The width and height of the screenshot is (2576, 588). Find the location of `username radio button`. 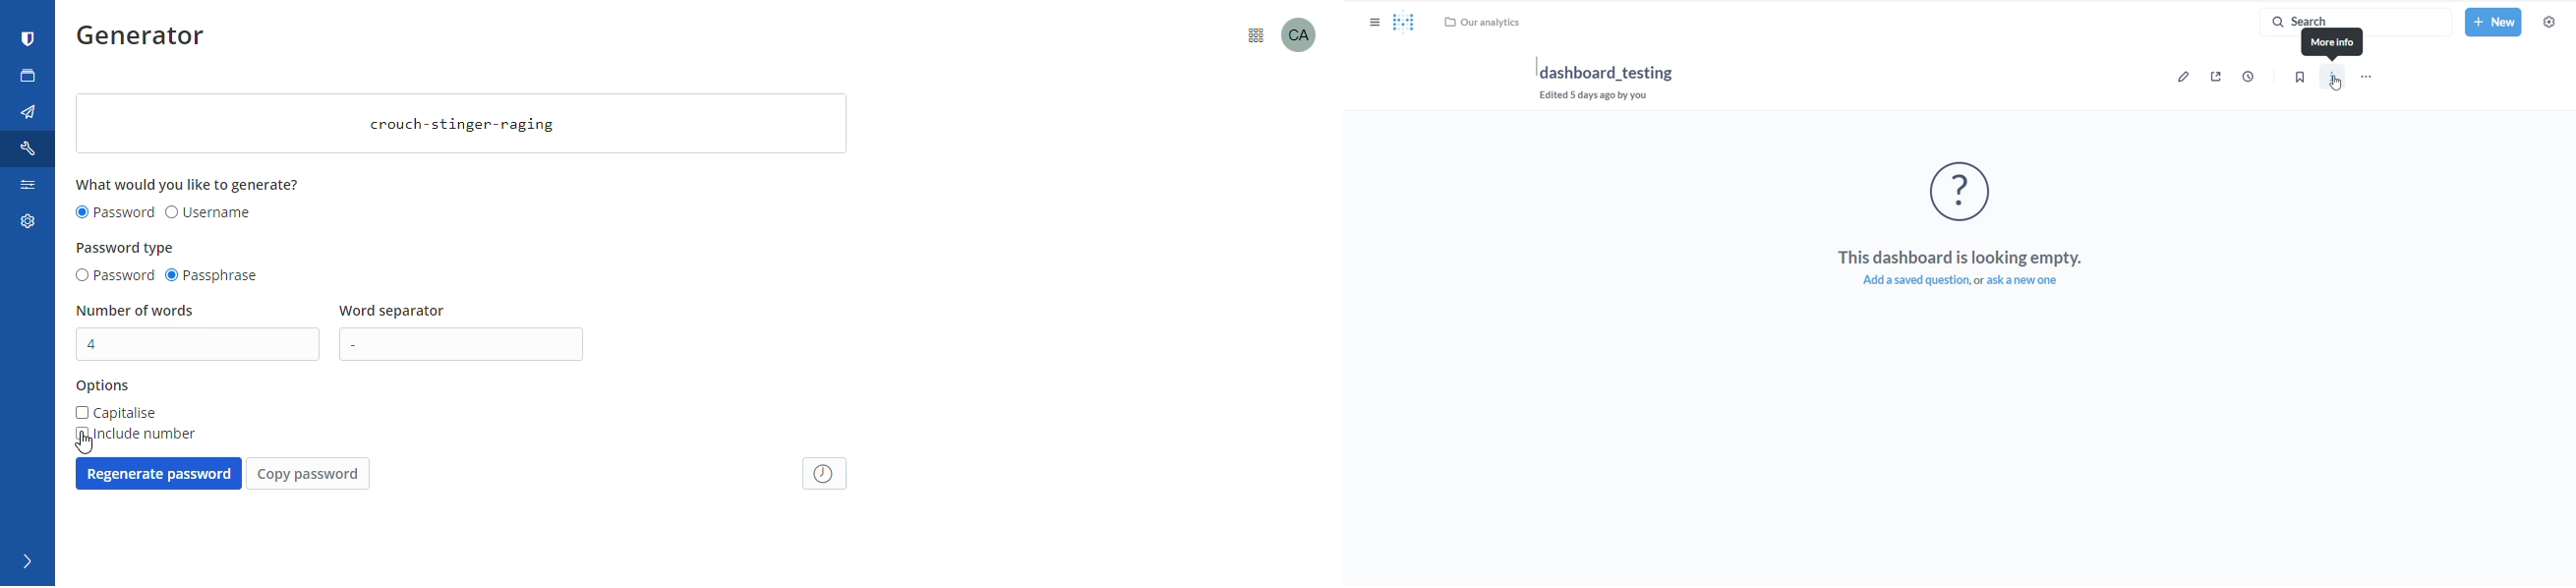

username radio button is located at coordinates (208, 213).